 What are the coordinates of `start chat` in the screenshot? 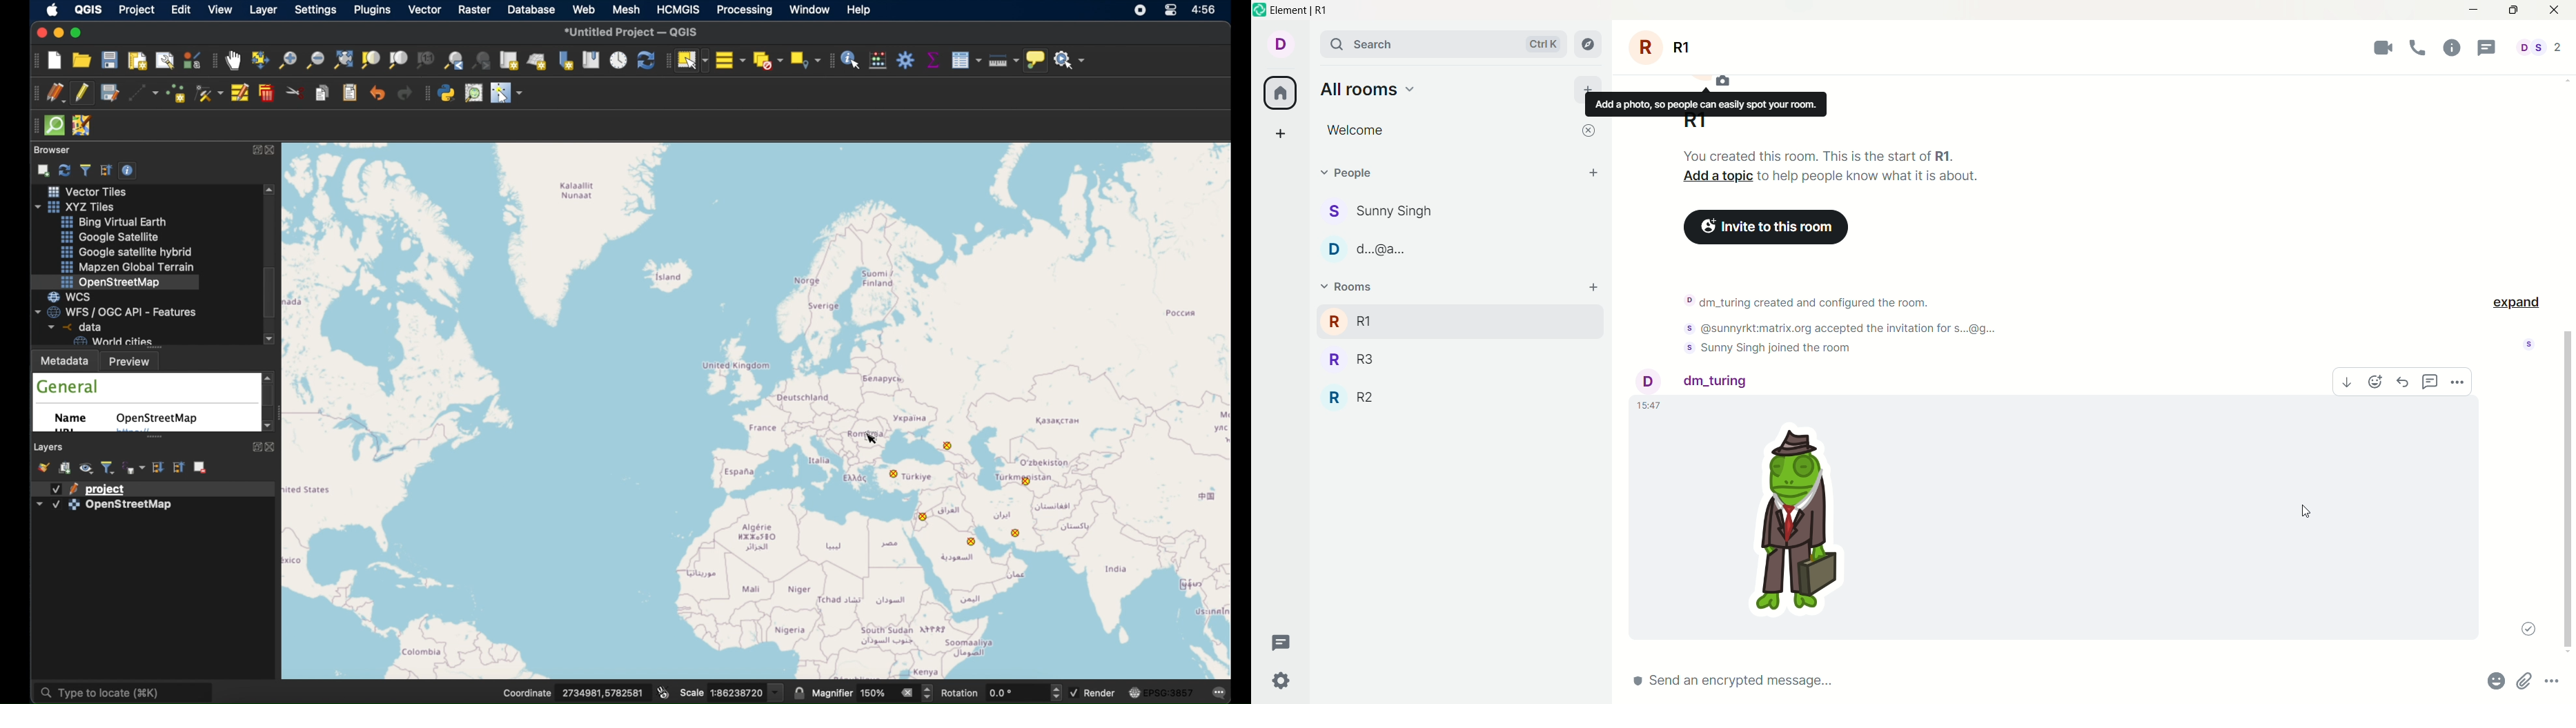 It's located at (1593, 172).